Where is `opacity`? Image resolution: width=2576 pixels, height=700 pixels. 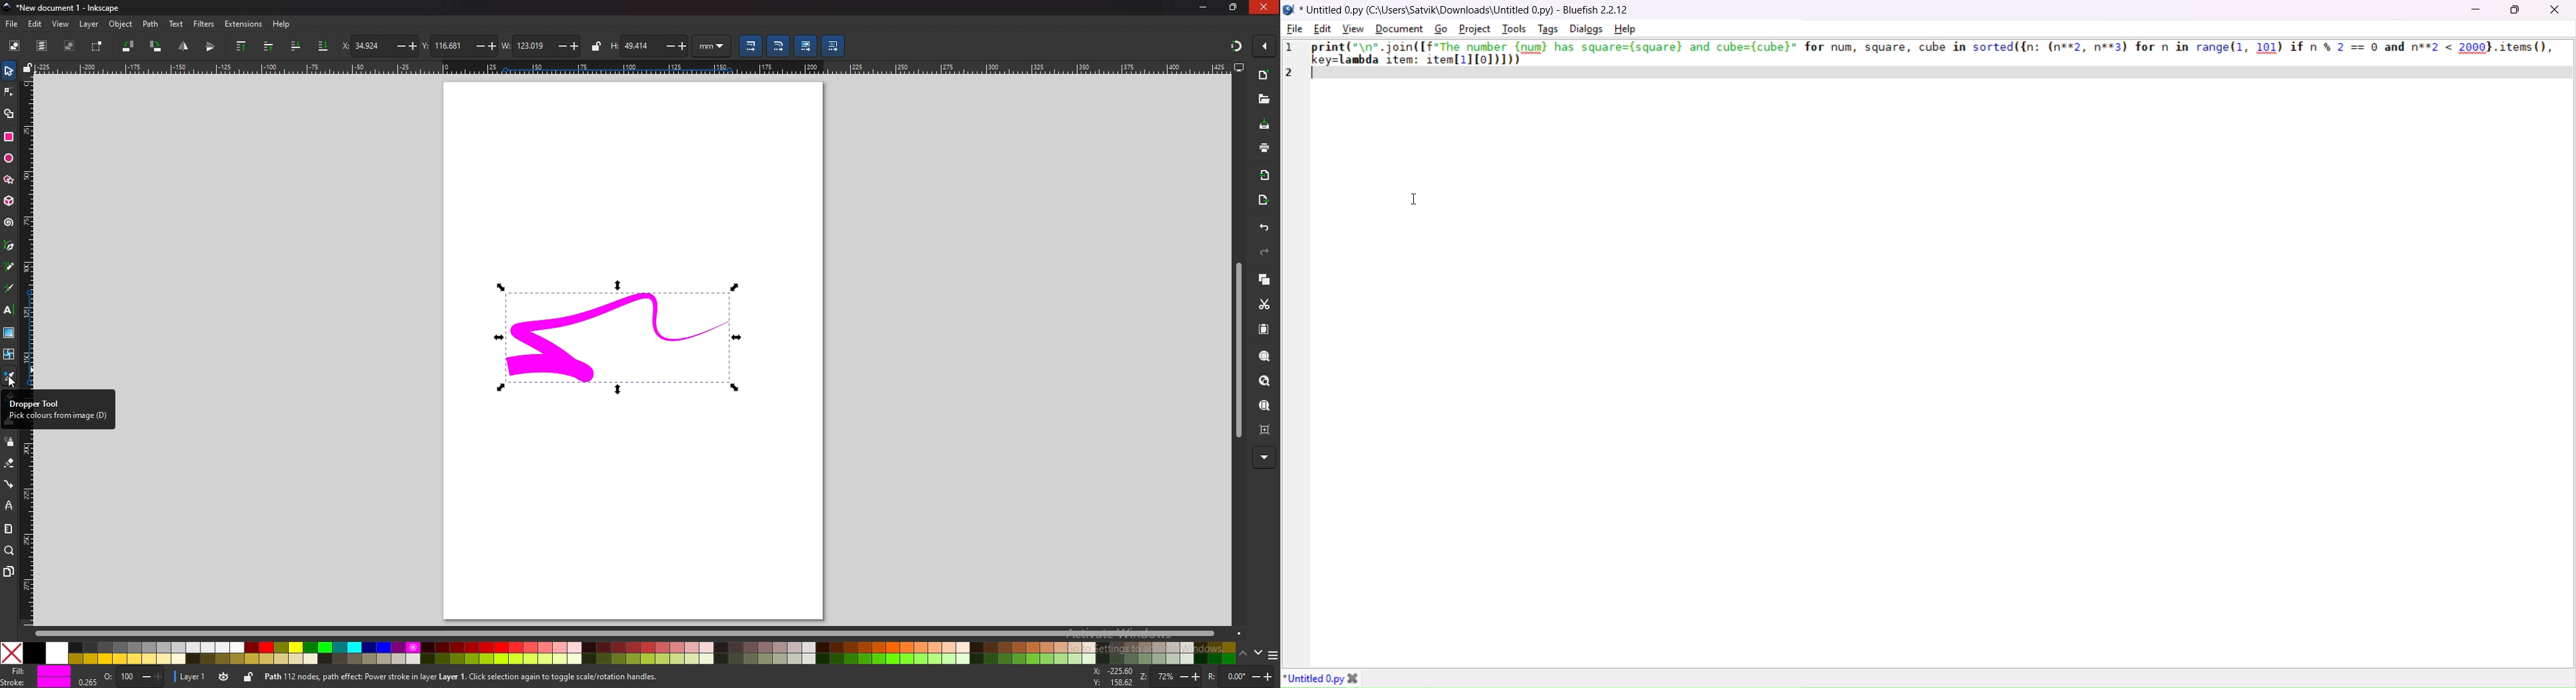
opacity is located at coordinates (133, 677).